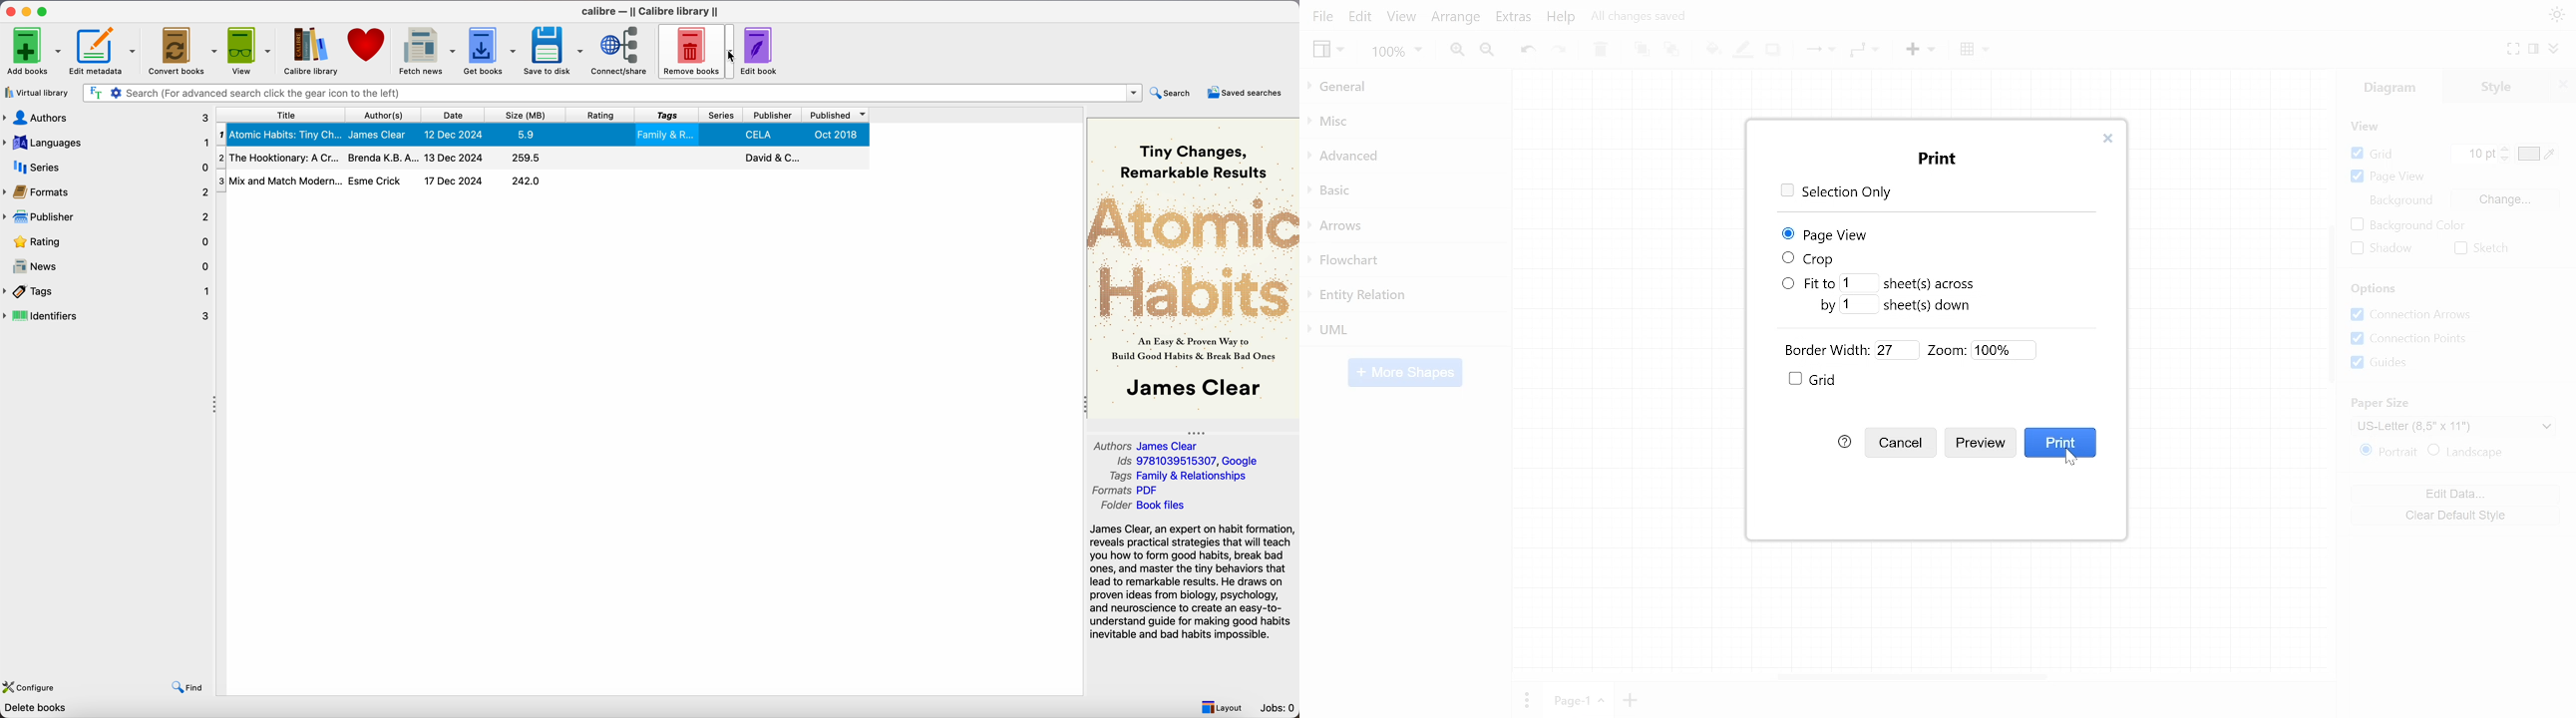  What do you see at coordinates (188, 688) in the screenshot?
I see `find` at bounding box center [188, 688].